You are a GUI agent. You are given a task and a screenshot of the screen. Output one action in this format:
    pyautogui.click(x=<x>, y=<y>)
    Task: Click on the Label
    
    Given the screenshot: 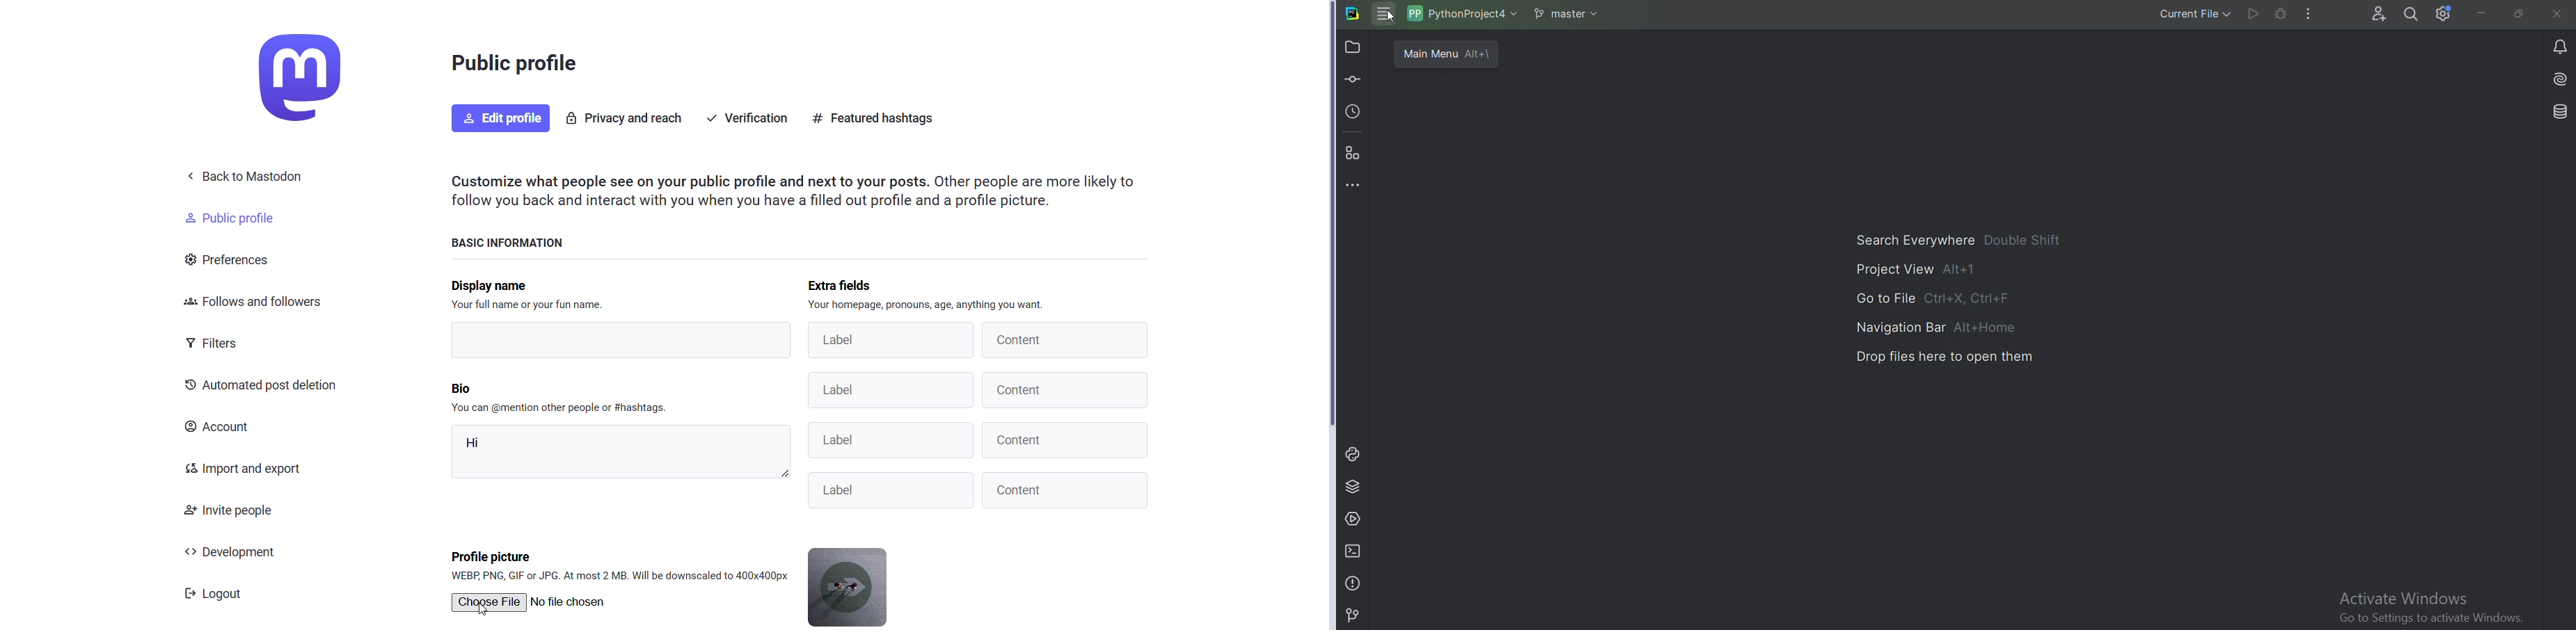 What is the action you would take?
    pyautogui.click(x=894, y=489)
    